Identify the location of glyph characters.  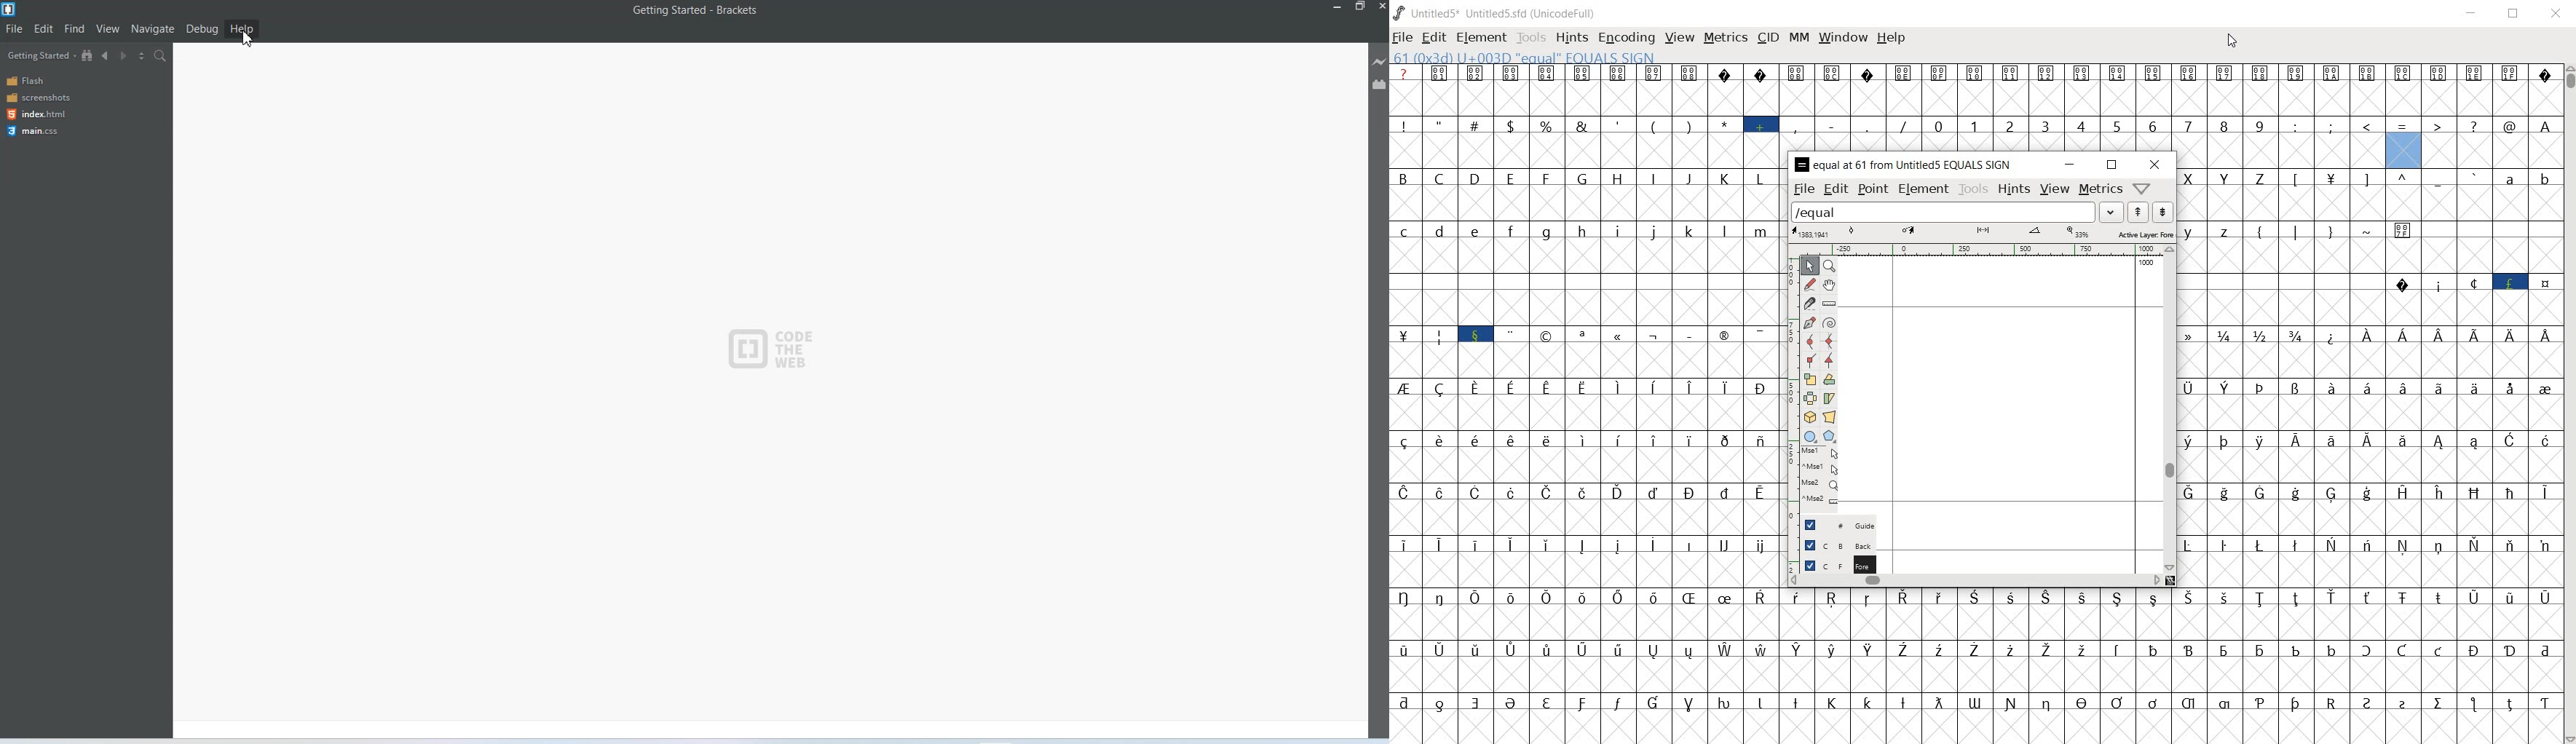
(2371, 378).